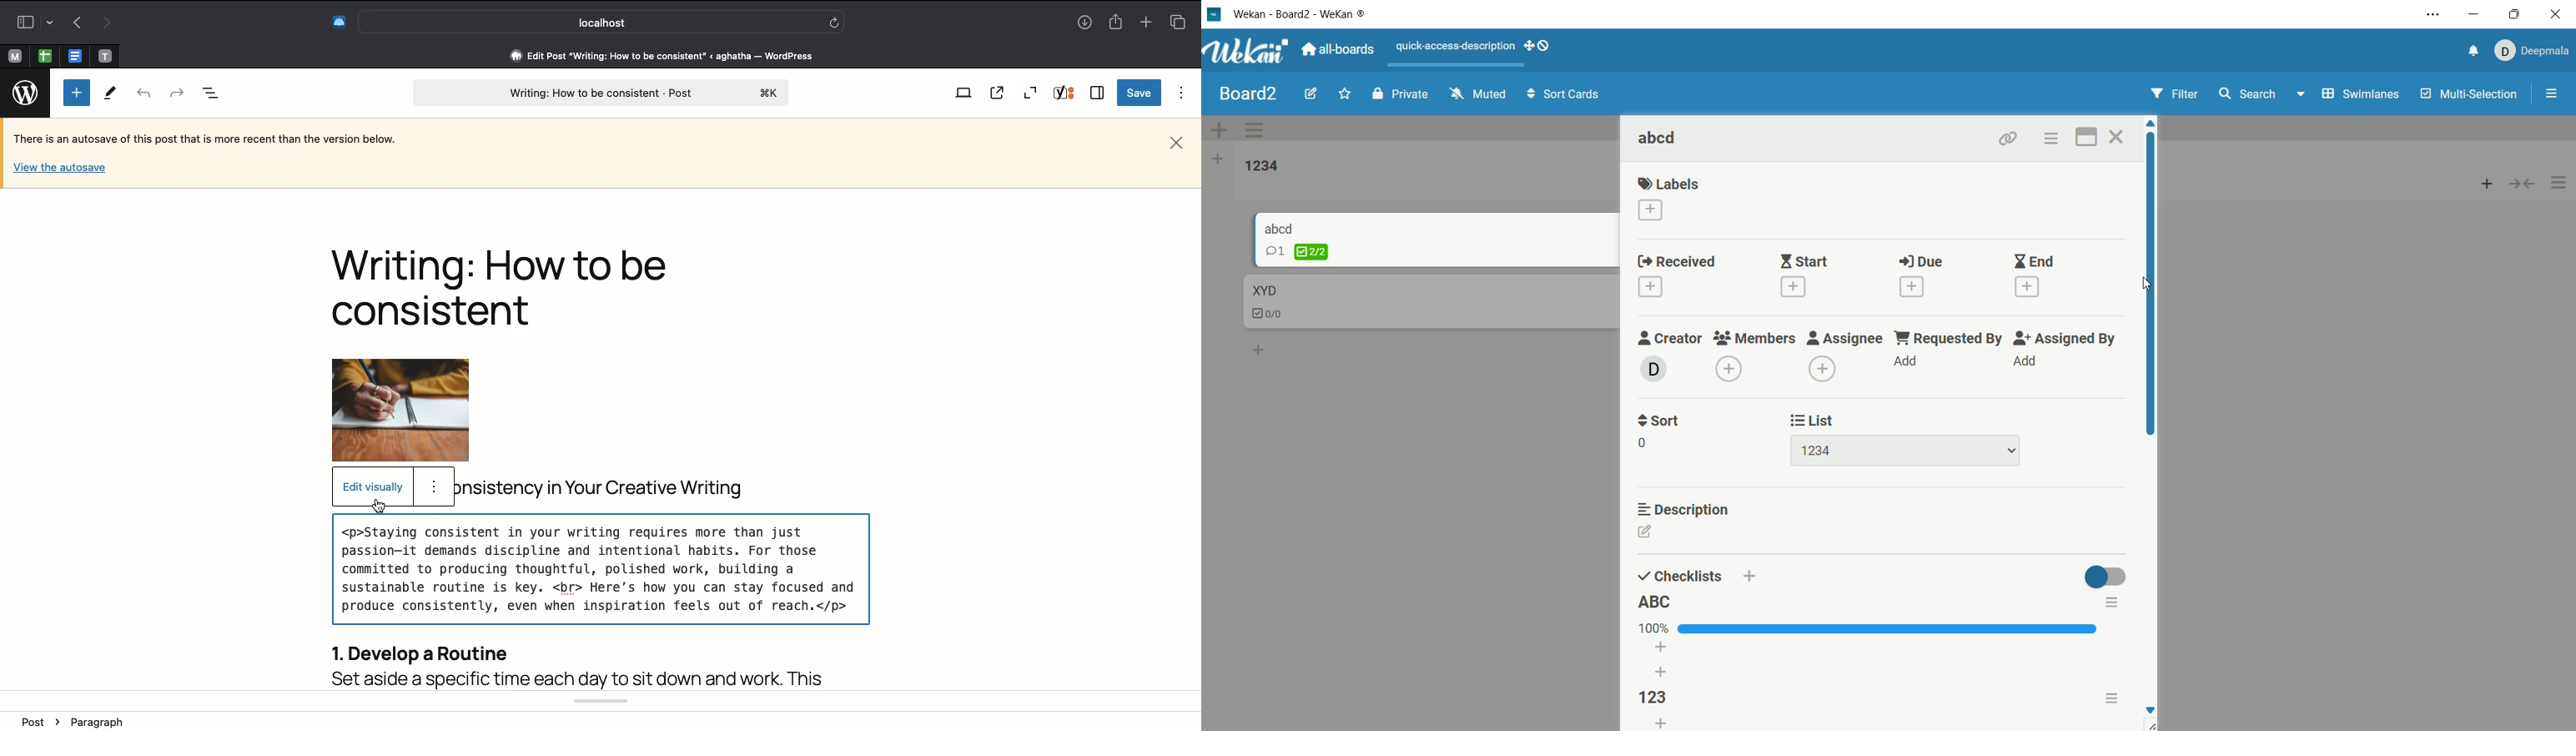 The height and width of the screenshot is (756, 2576). What do you see at coordinates (1539, 45) in the screenshot?
I see `show-desktop-drag-handles` at bounding box center [1539, 45].